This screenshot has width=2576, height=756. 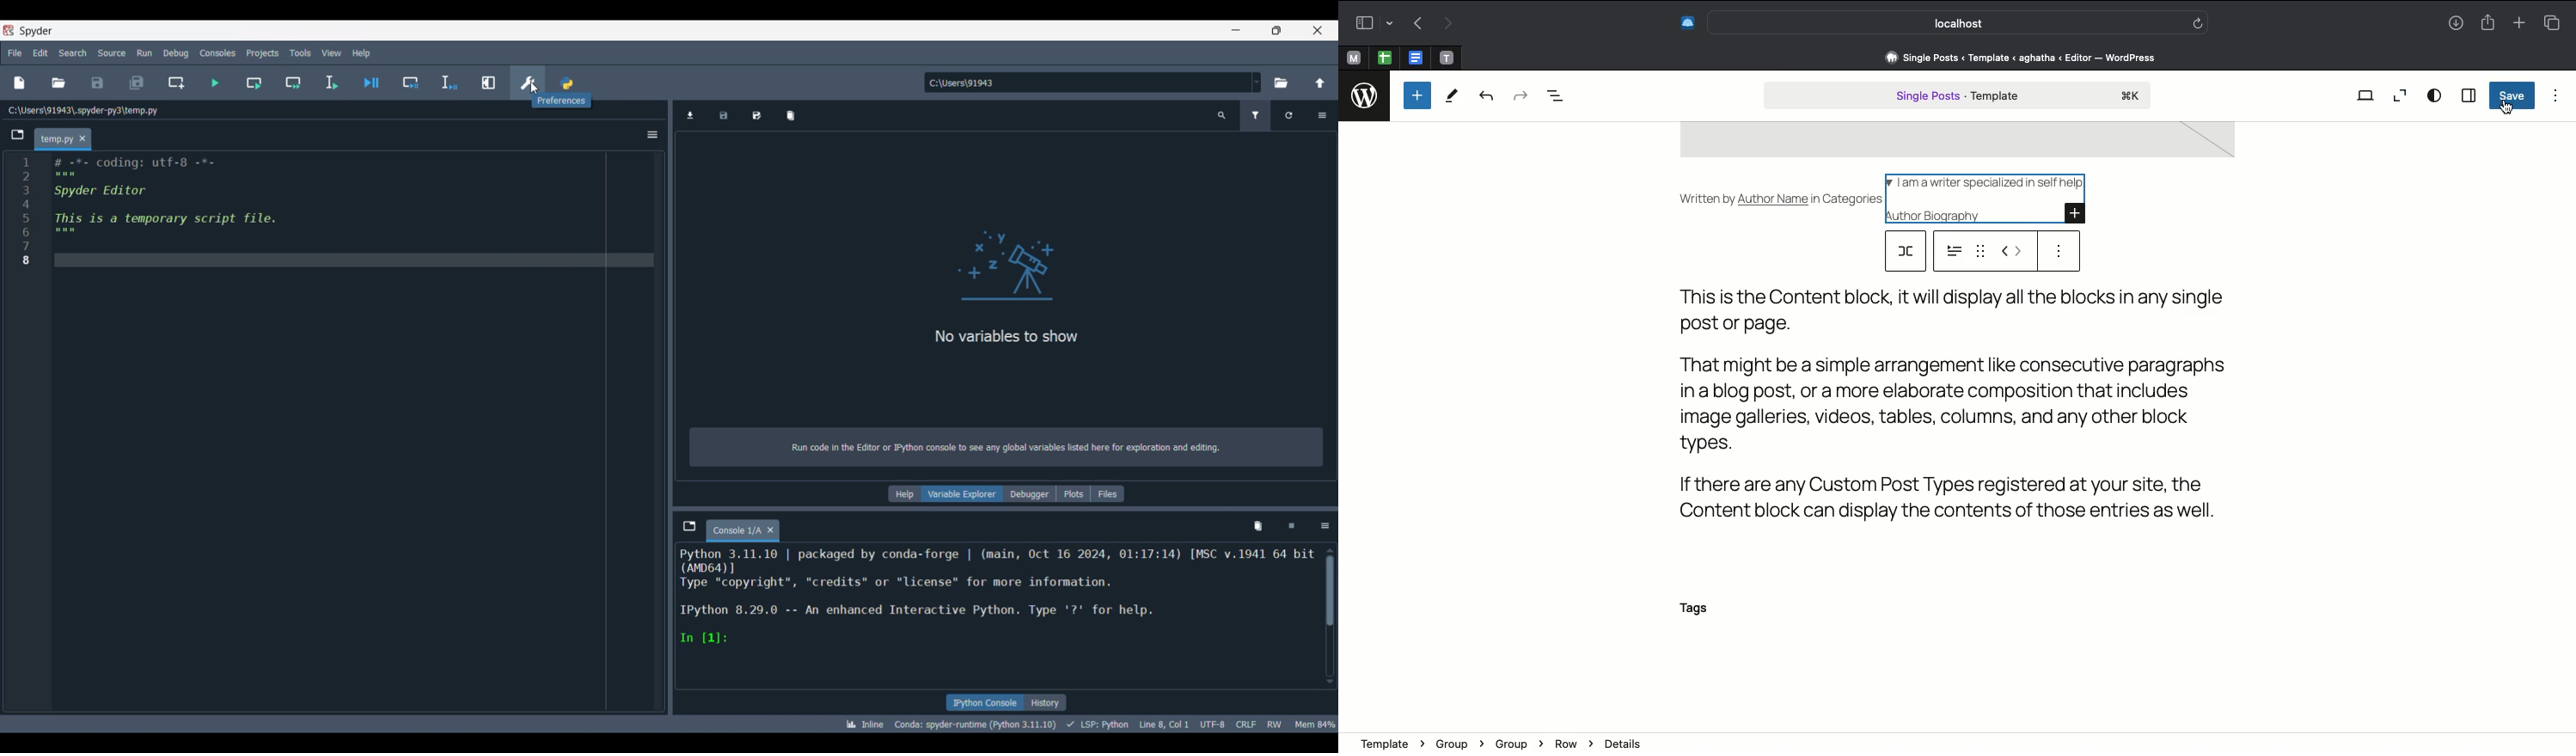 I want to click on Interrupt kernel, so click(x=1292, y=526).